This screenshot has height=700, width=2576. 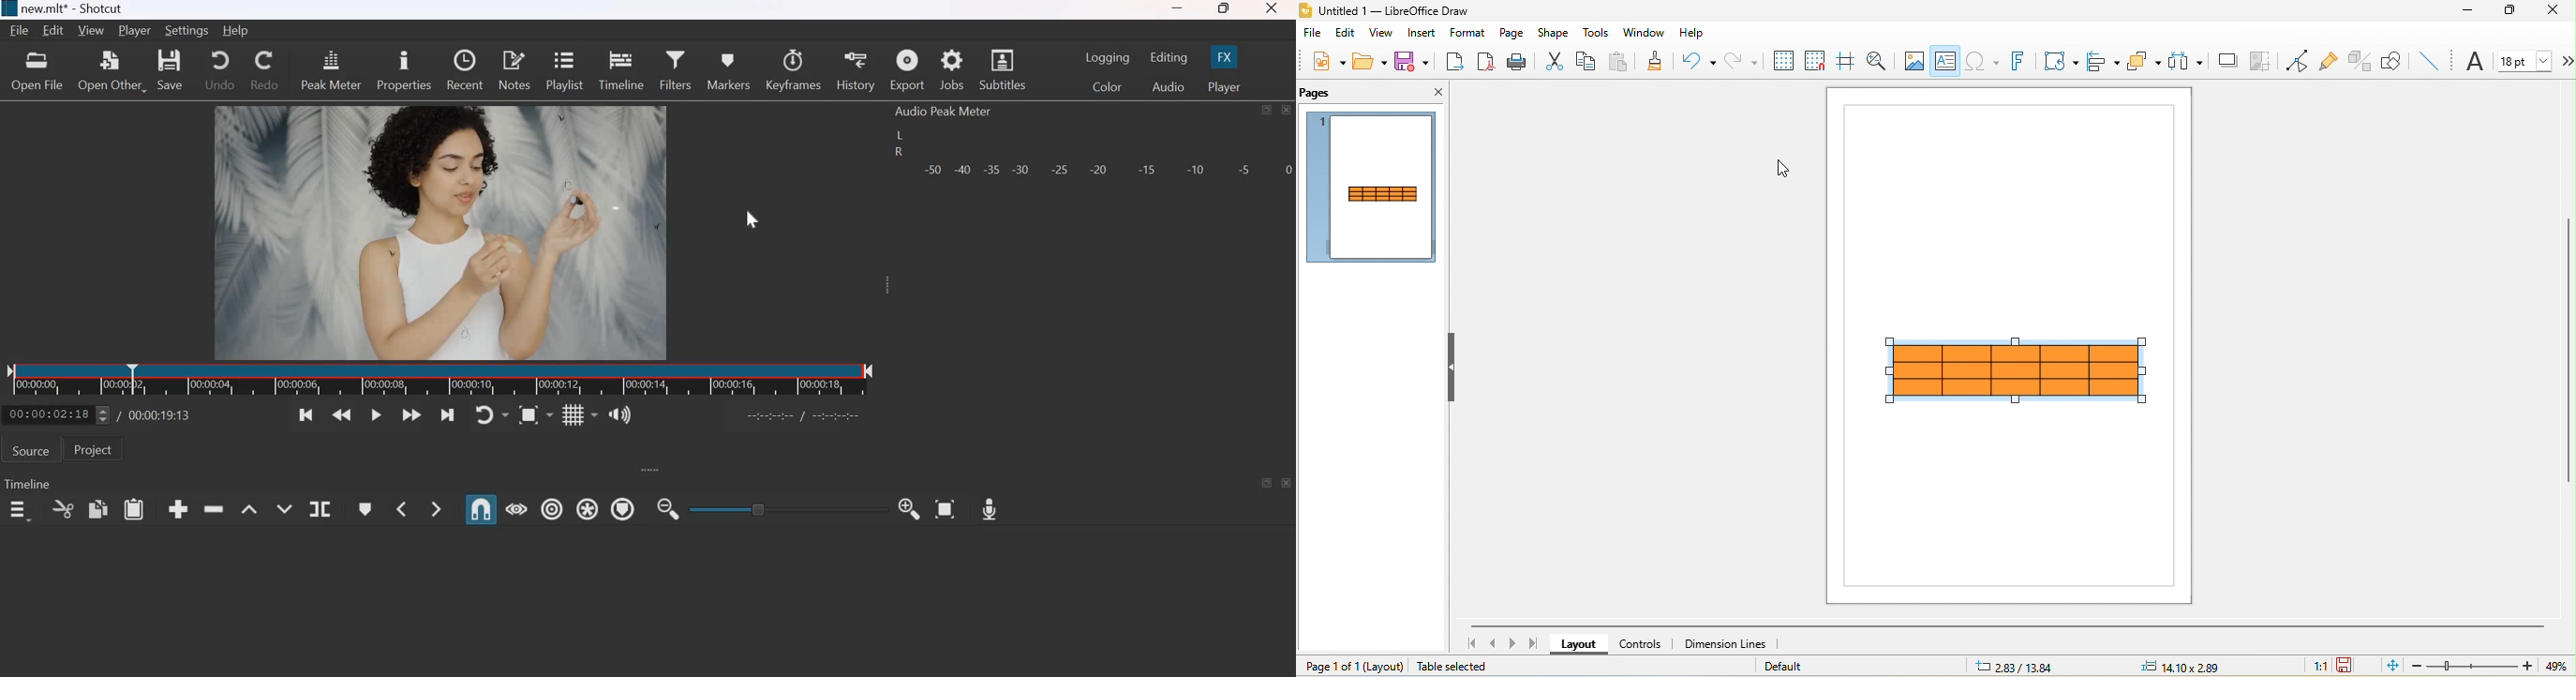 I want to click on print, so click(x=1516, y=61).